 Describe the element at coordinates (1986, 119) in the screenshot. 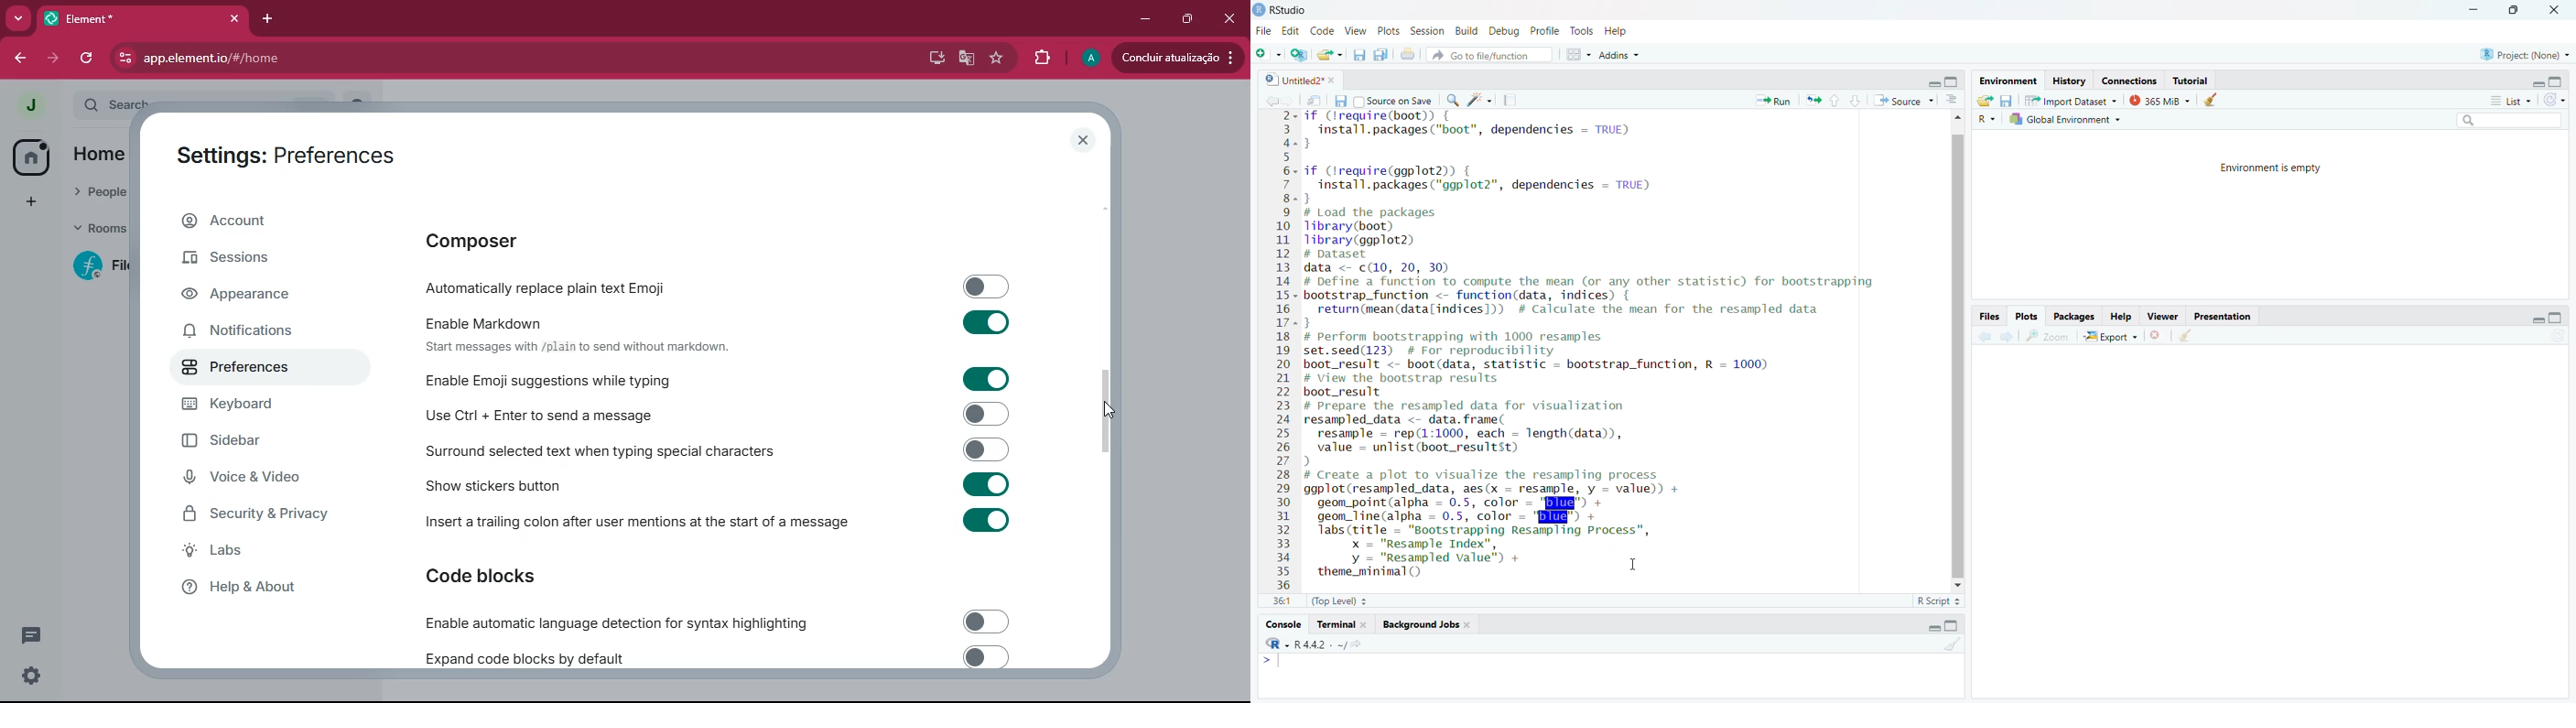

I see `R` at that location.